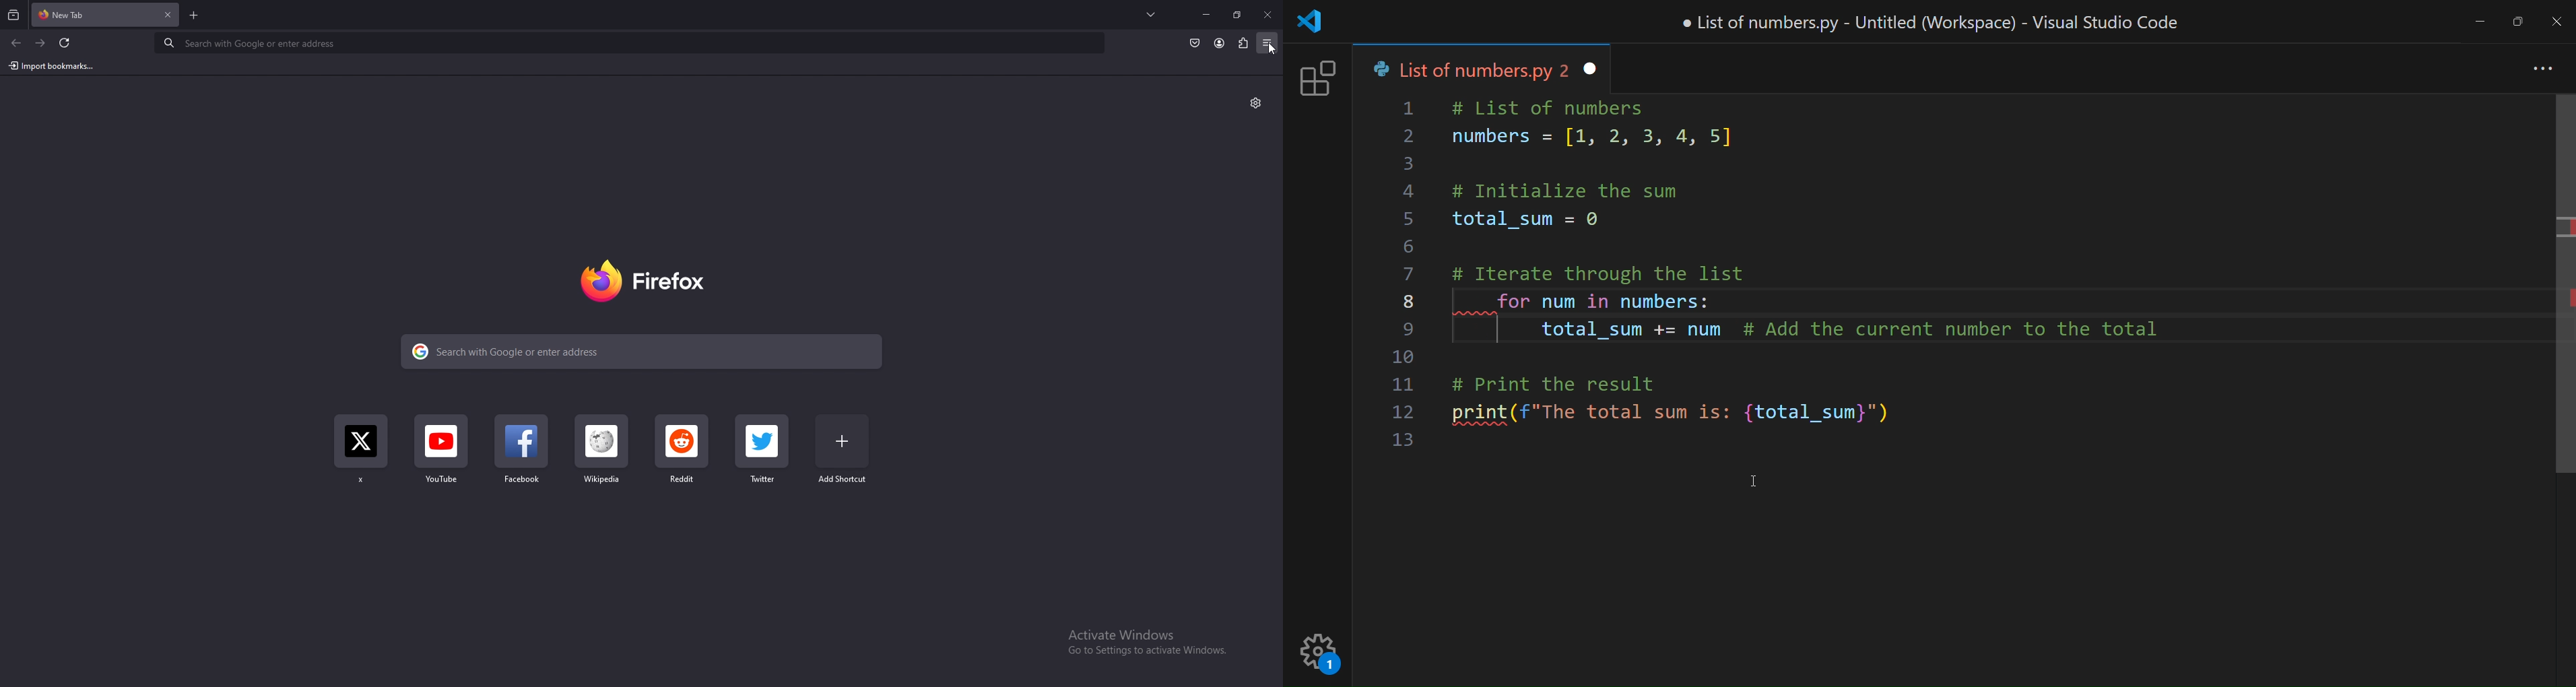  Describe the element at coordinates (2555, 293) in the screenshot. I see `scroll bar` at that location.